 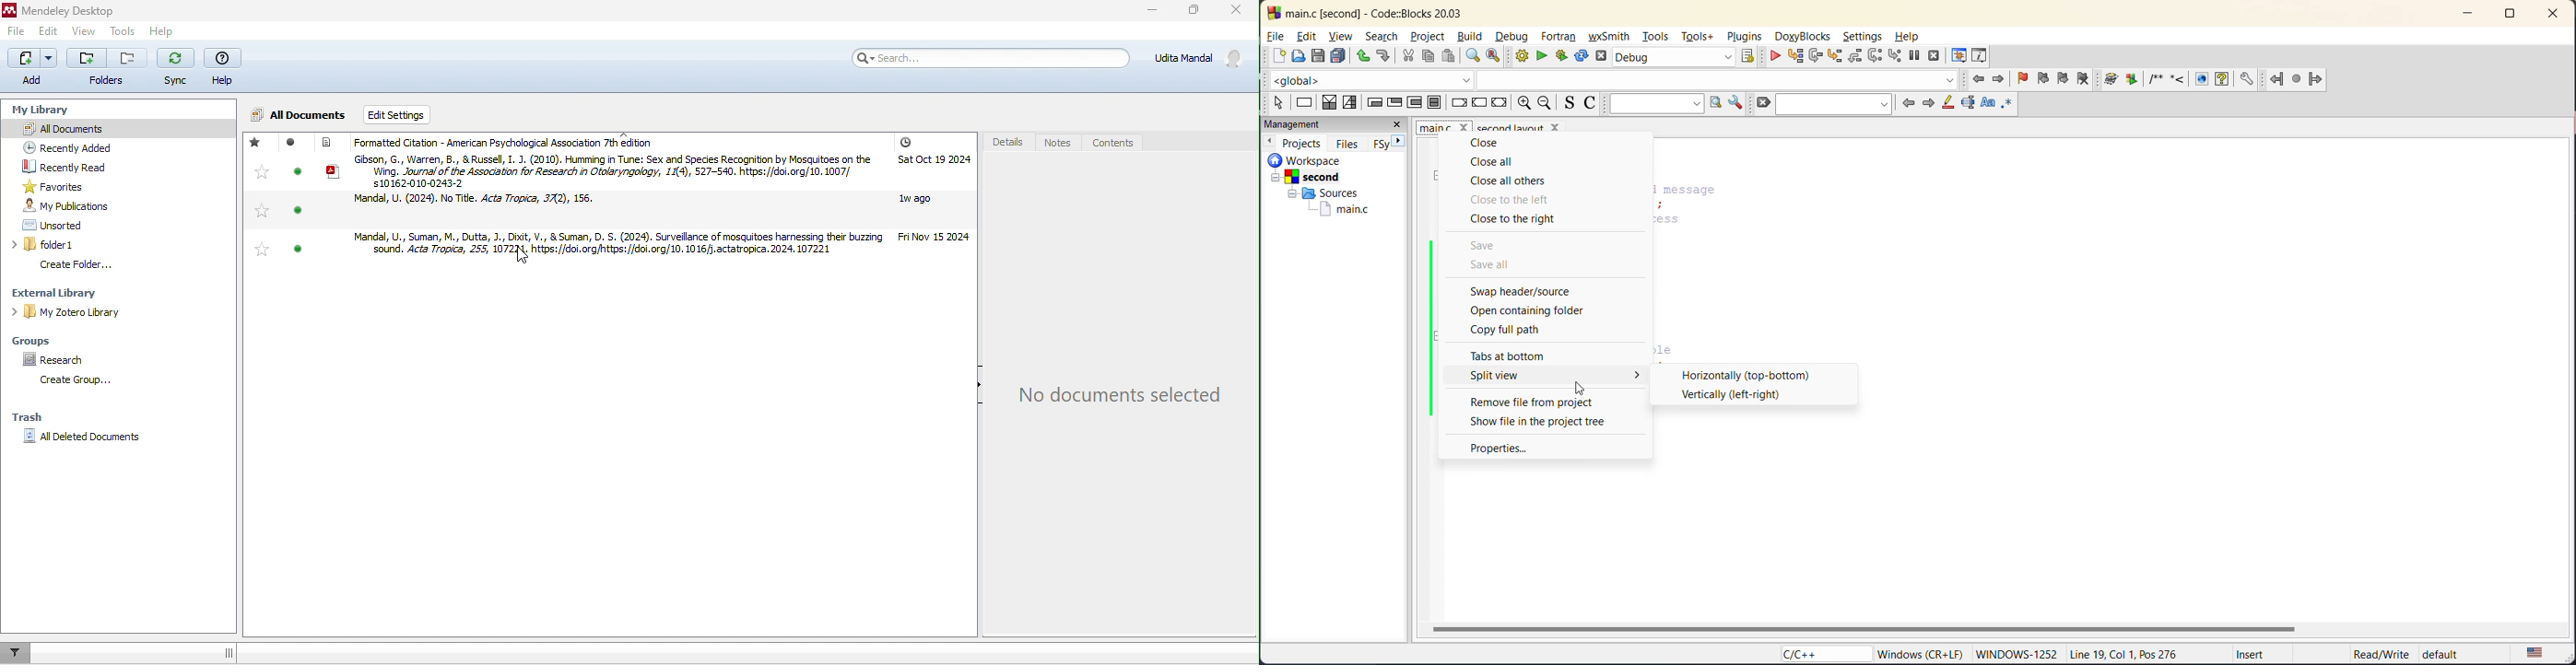 What do you see at coordinates (49, 32) in the screenshot?
I see `edit` at bounding box center [49, 32].